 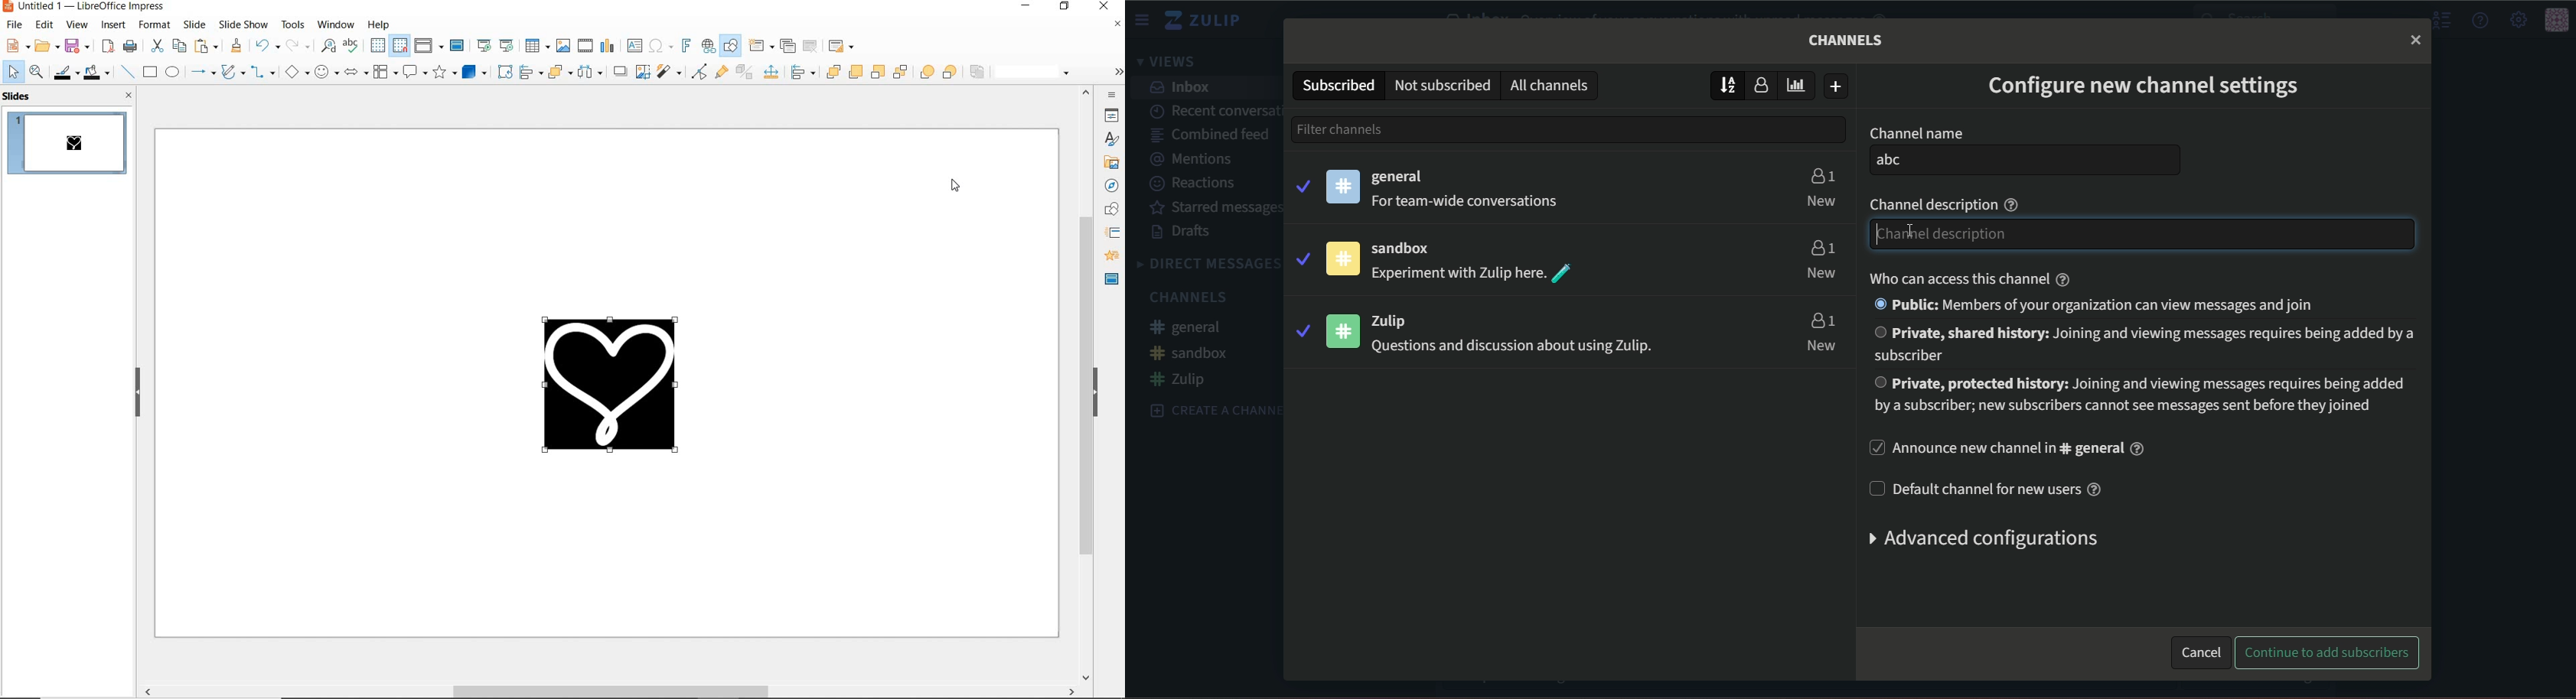 What do you see at coordinates (2440, 21) in the screenshot?
I see `hide menu` at bounding box center [2440, 21].